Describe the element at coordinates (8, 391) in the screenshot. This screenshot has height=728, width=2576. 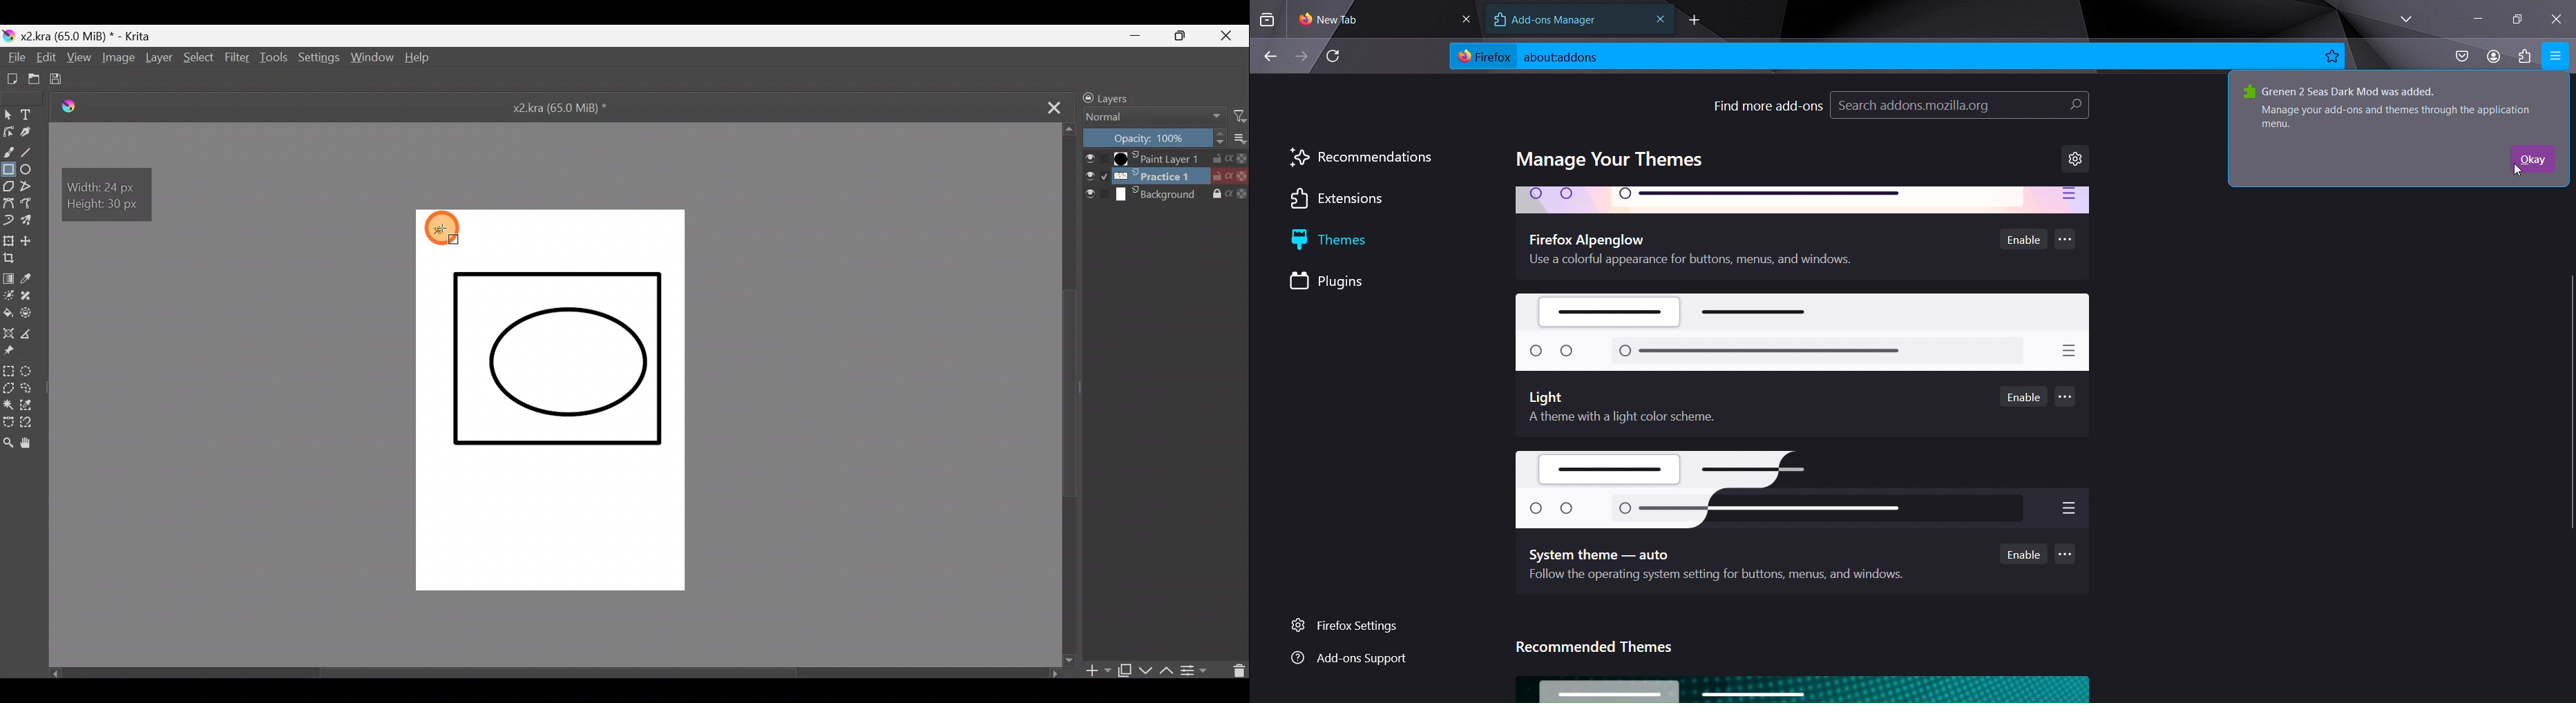
I see `Polygonal selection tool` at that location.